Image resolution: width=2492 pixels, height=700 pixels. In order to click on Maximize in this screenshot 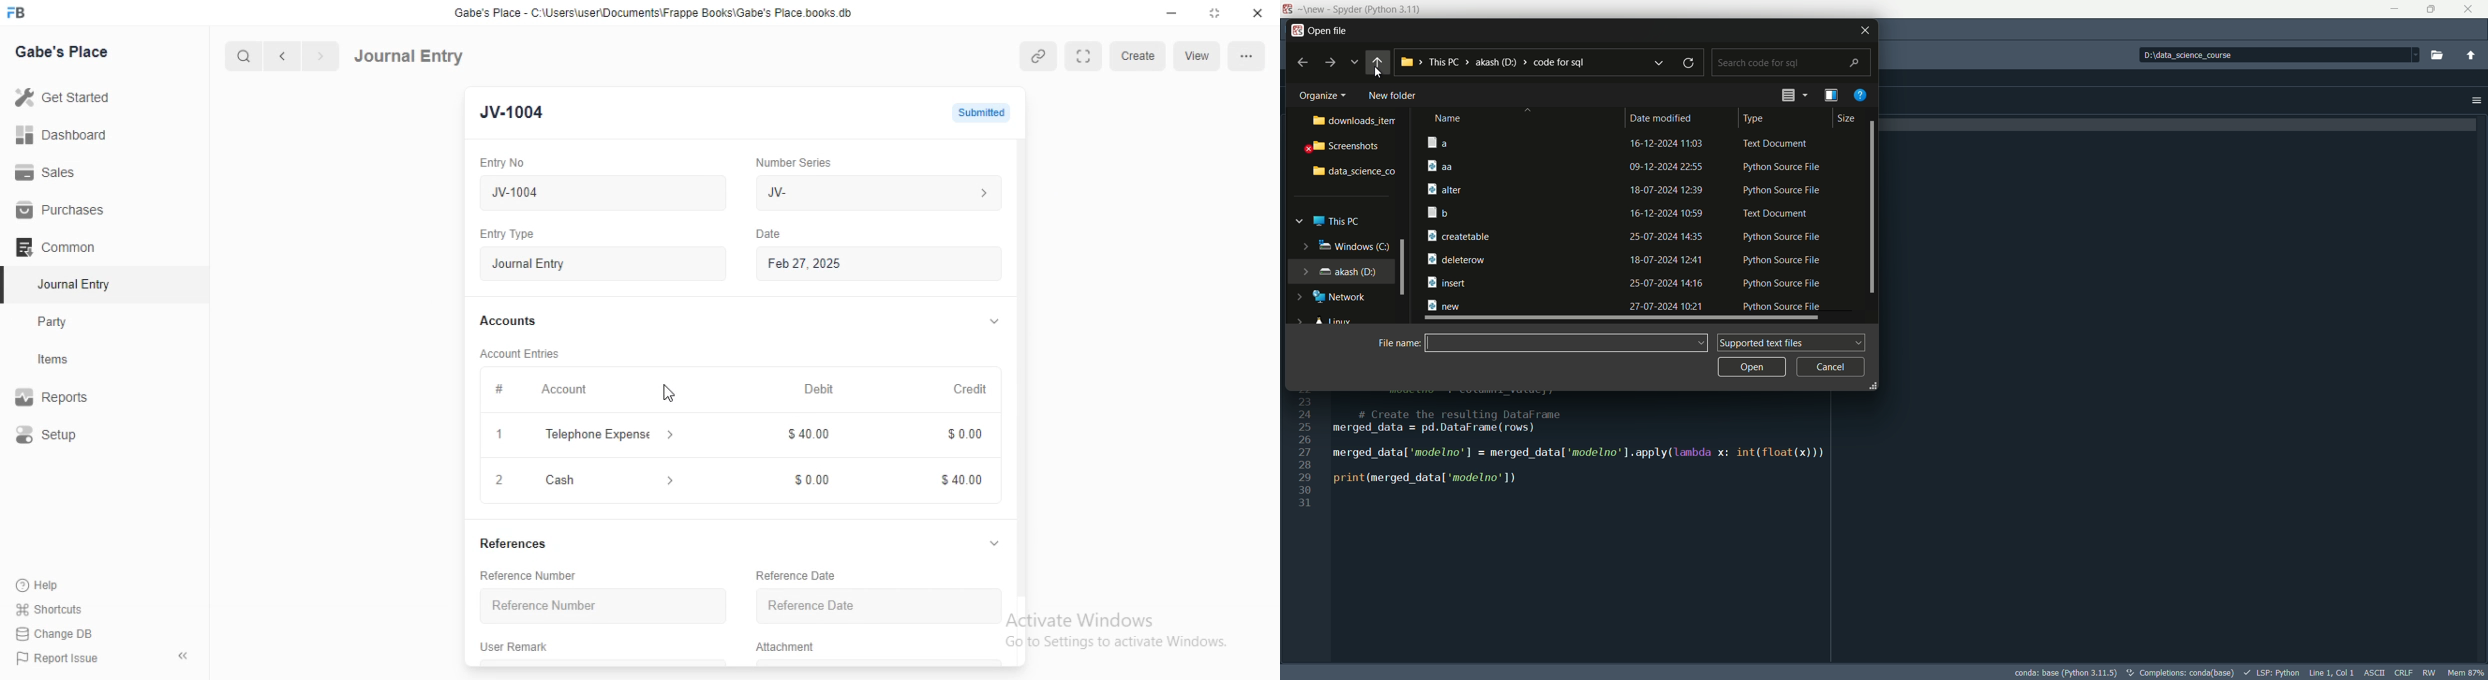, I will do `click(2432, 9)`.